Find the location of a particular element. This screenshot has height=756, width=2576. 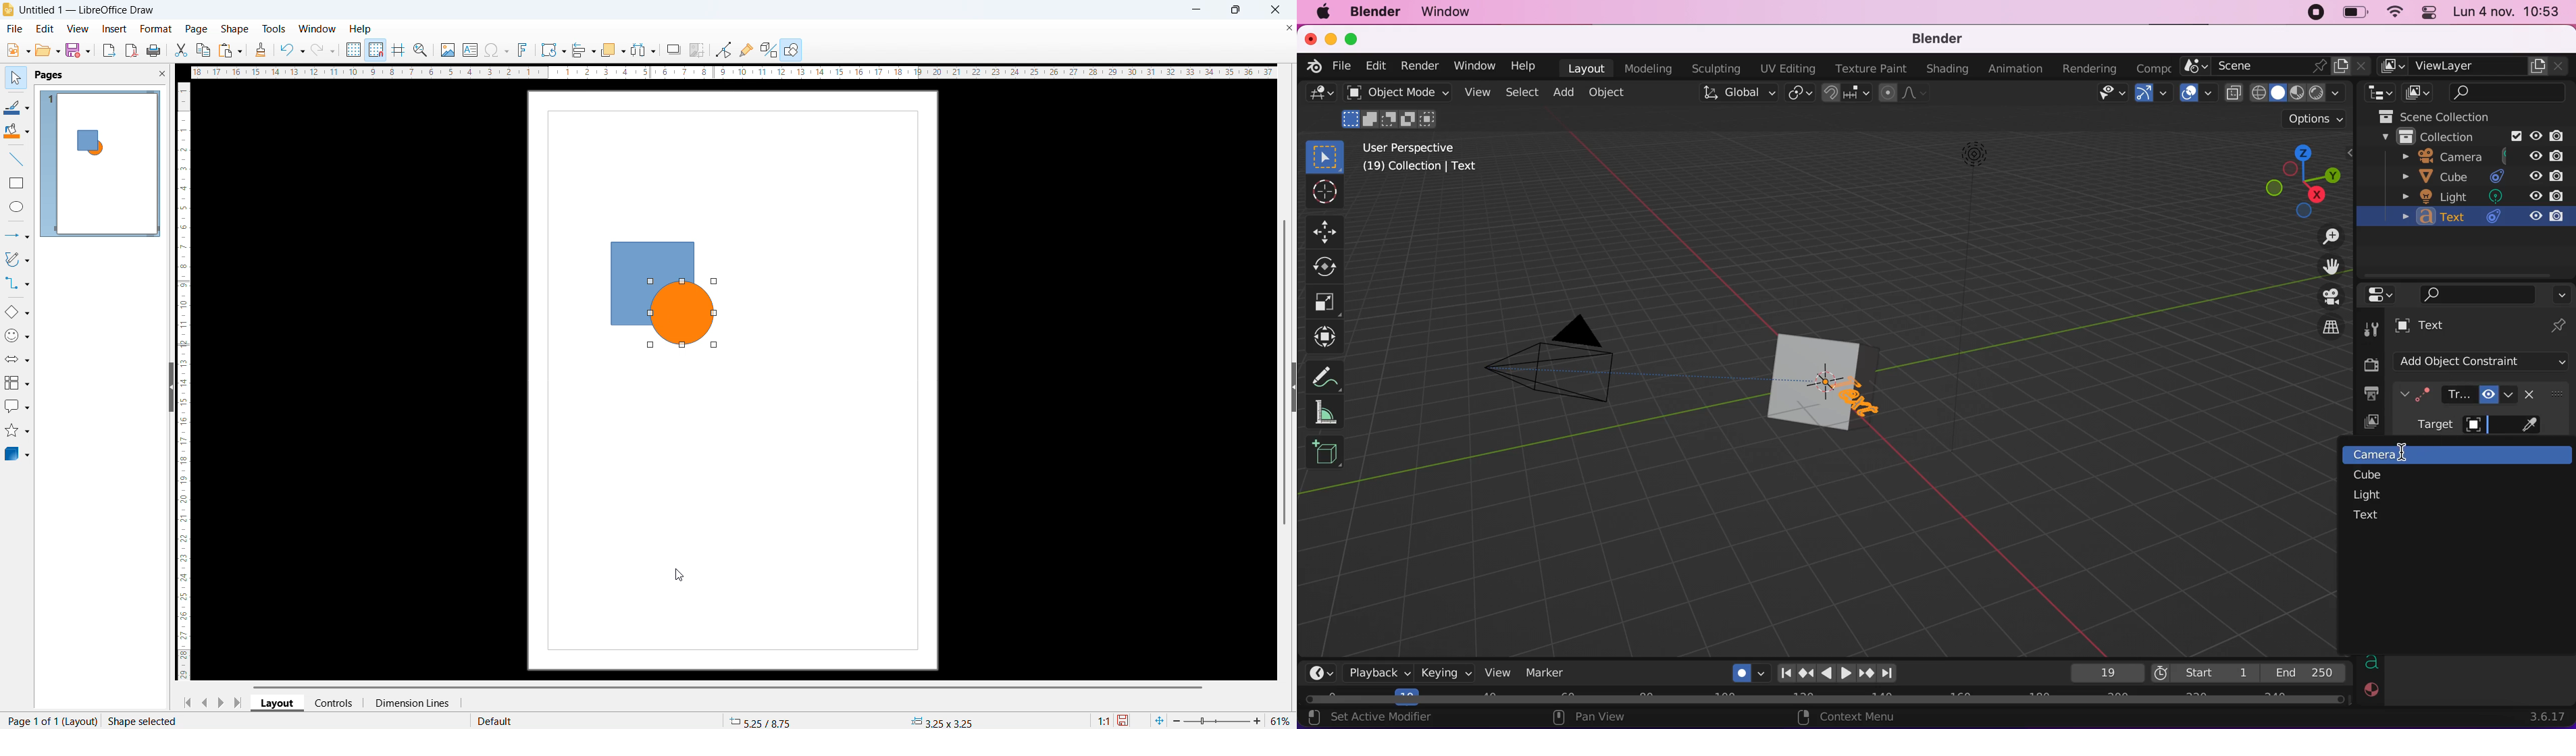

shading is located at coordinates (1947, 70).